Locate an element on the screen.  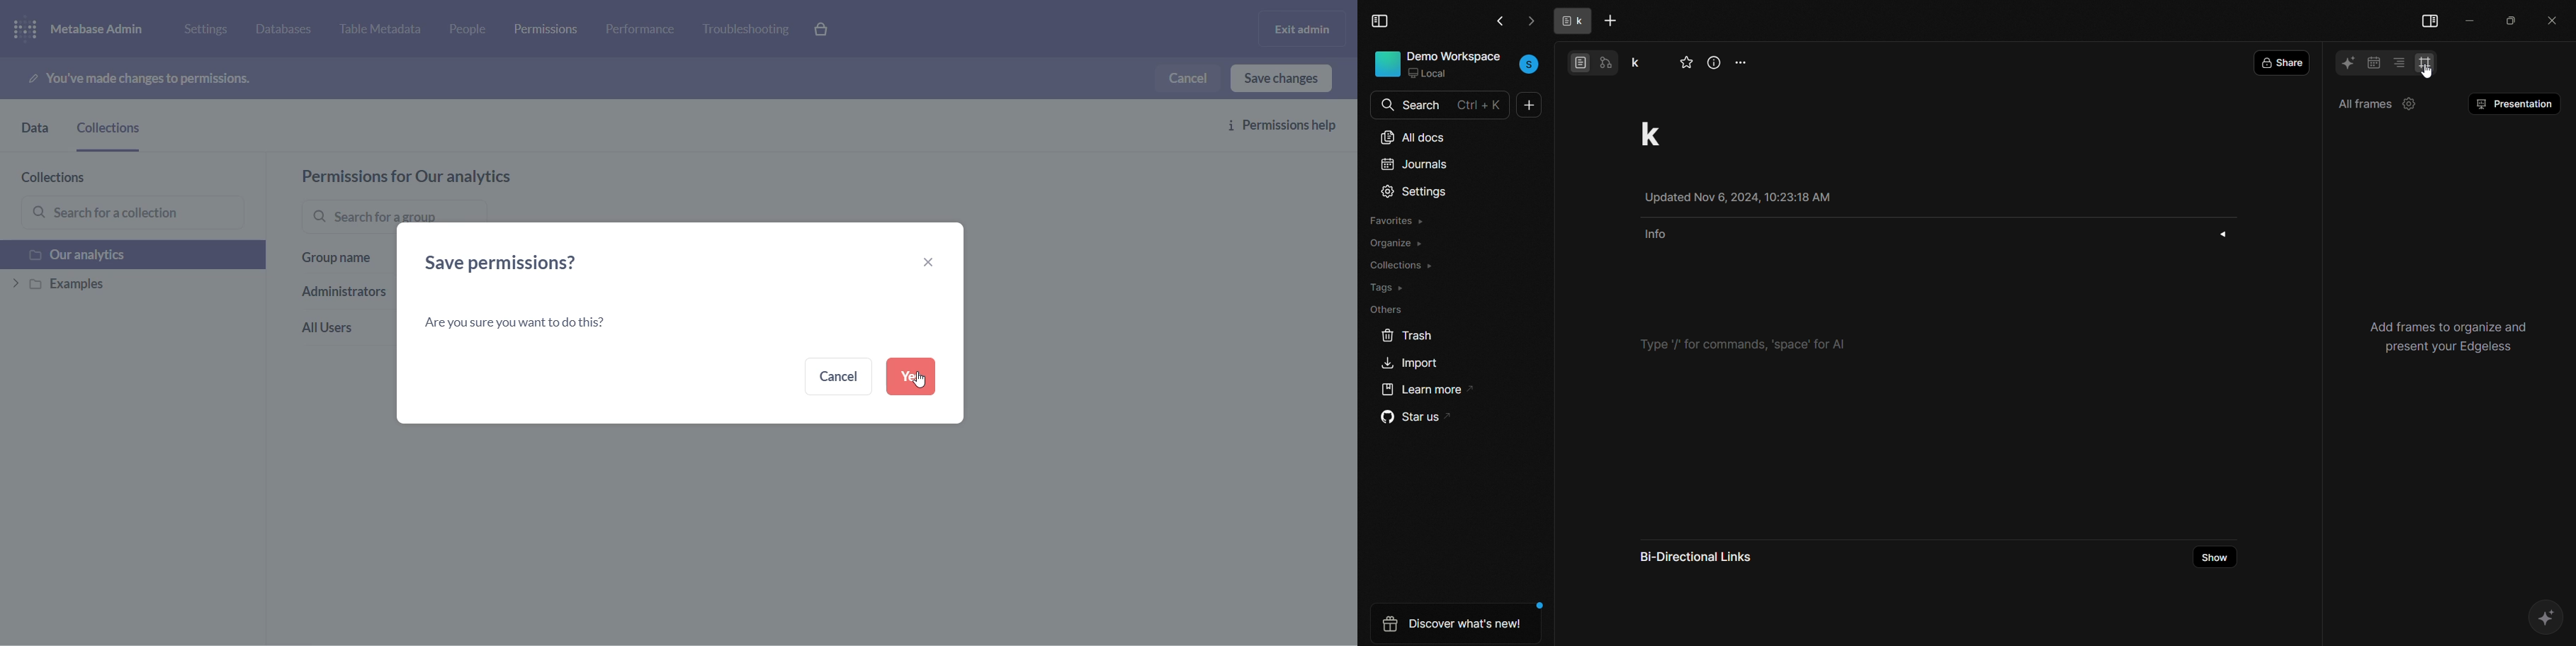
exit admin is located at coordinates (1299, 28).